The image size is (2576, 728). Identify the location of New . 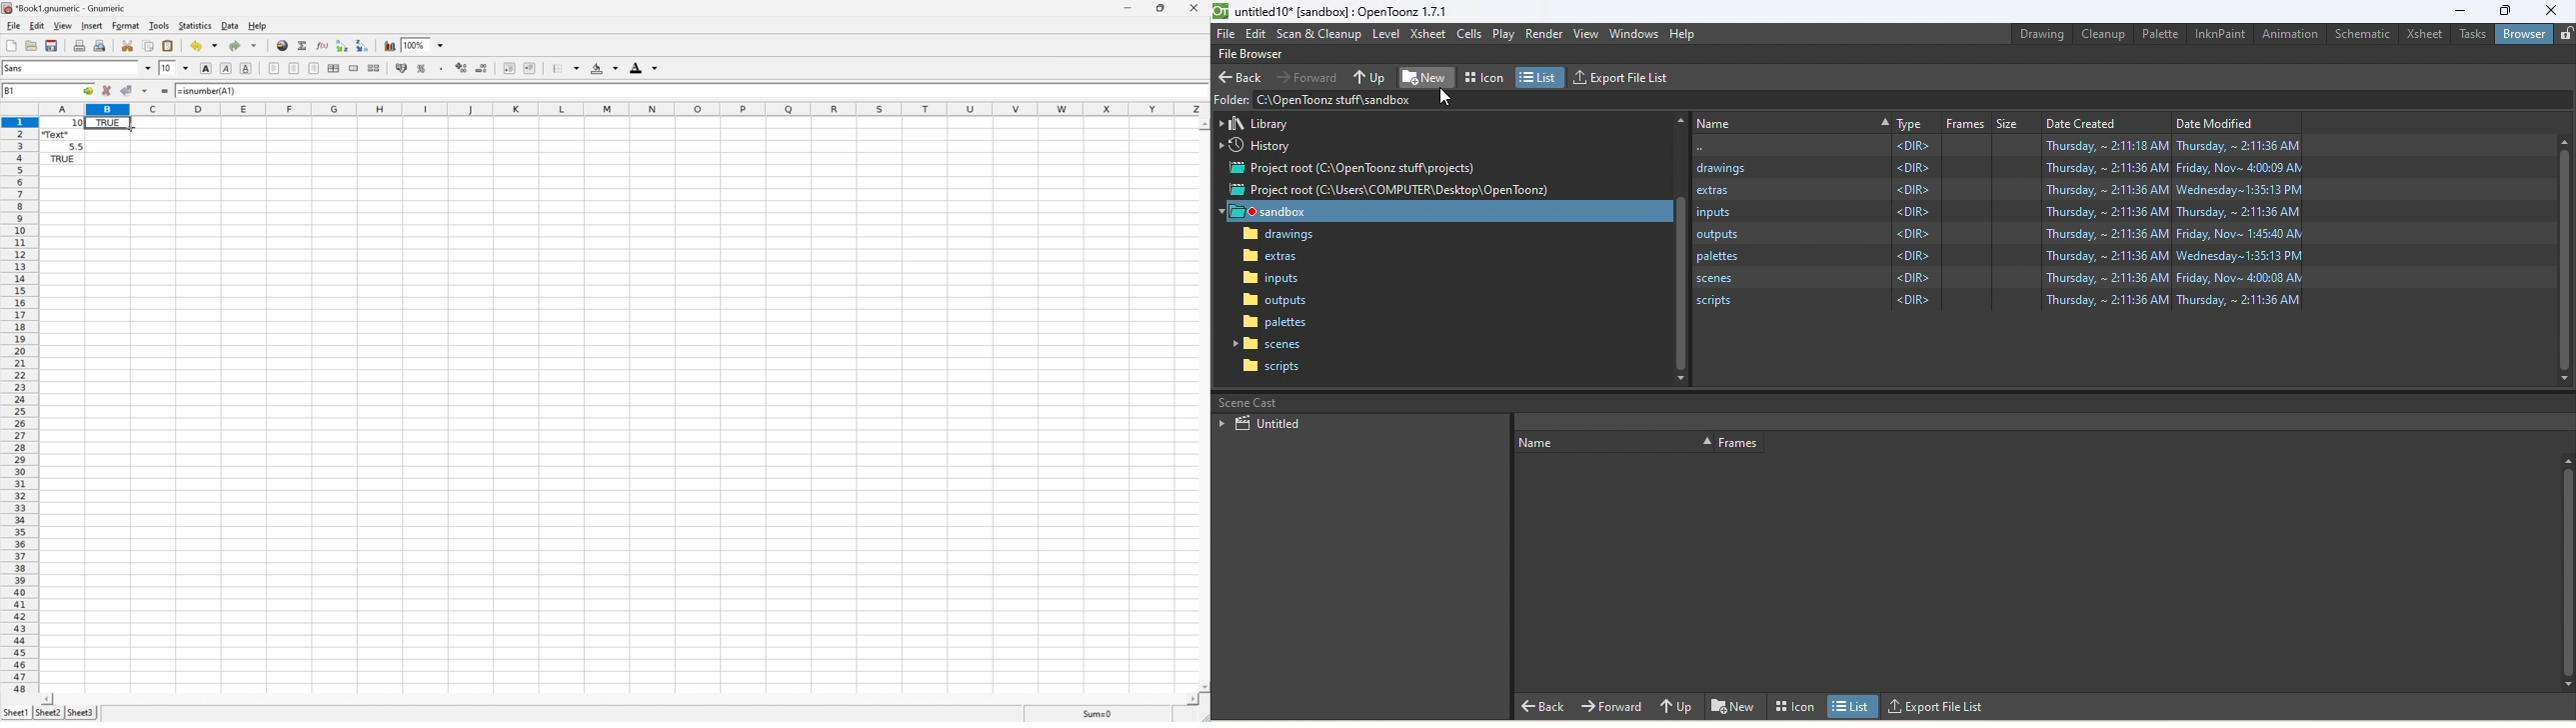
(1733, 705).